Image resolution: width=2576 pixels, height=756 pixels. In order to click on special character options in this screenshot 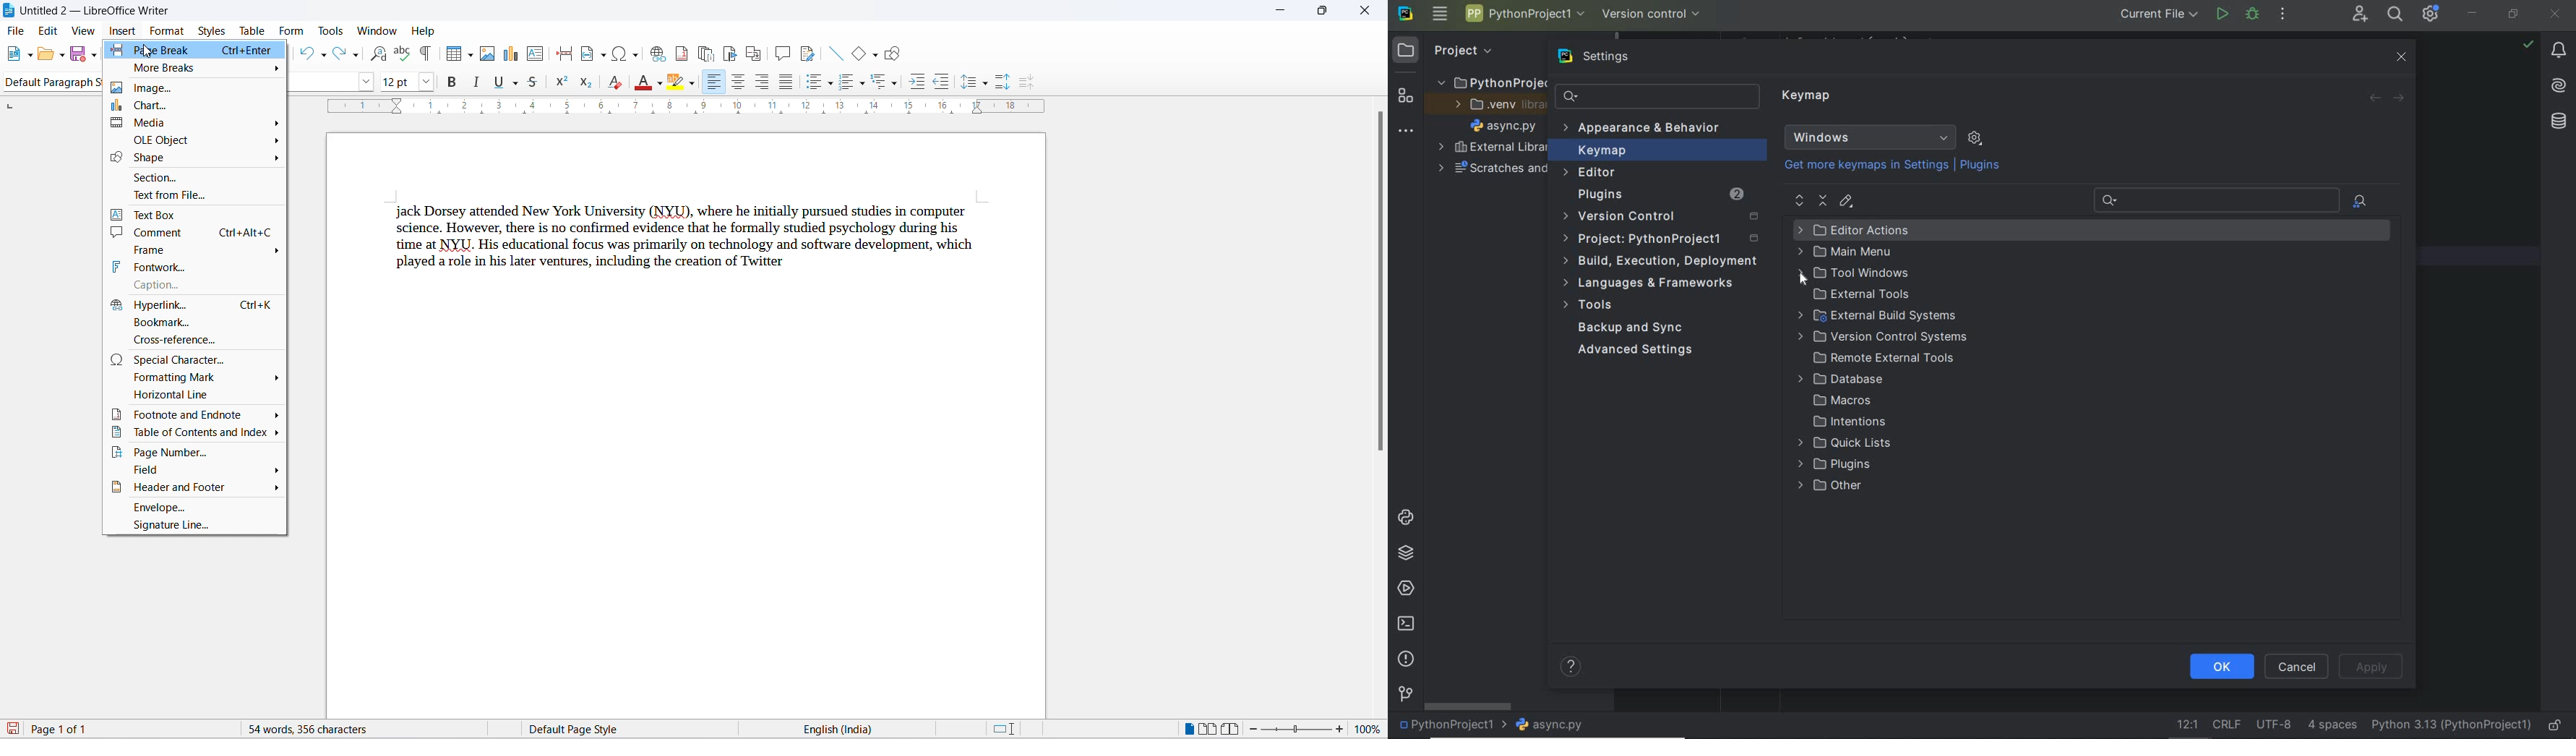, I will do `click(635, 54)`.